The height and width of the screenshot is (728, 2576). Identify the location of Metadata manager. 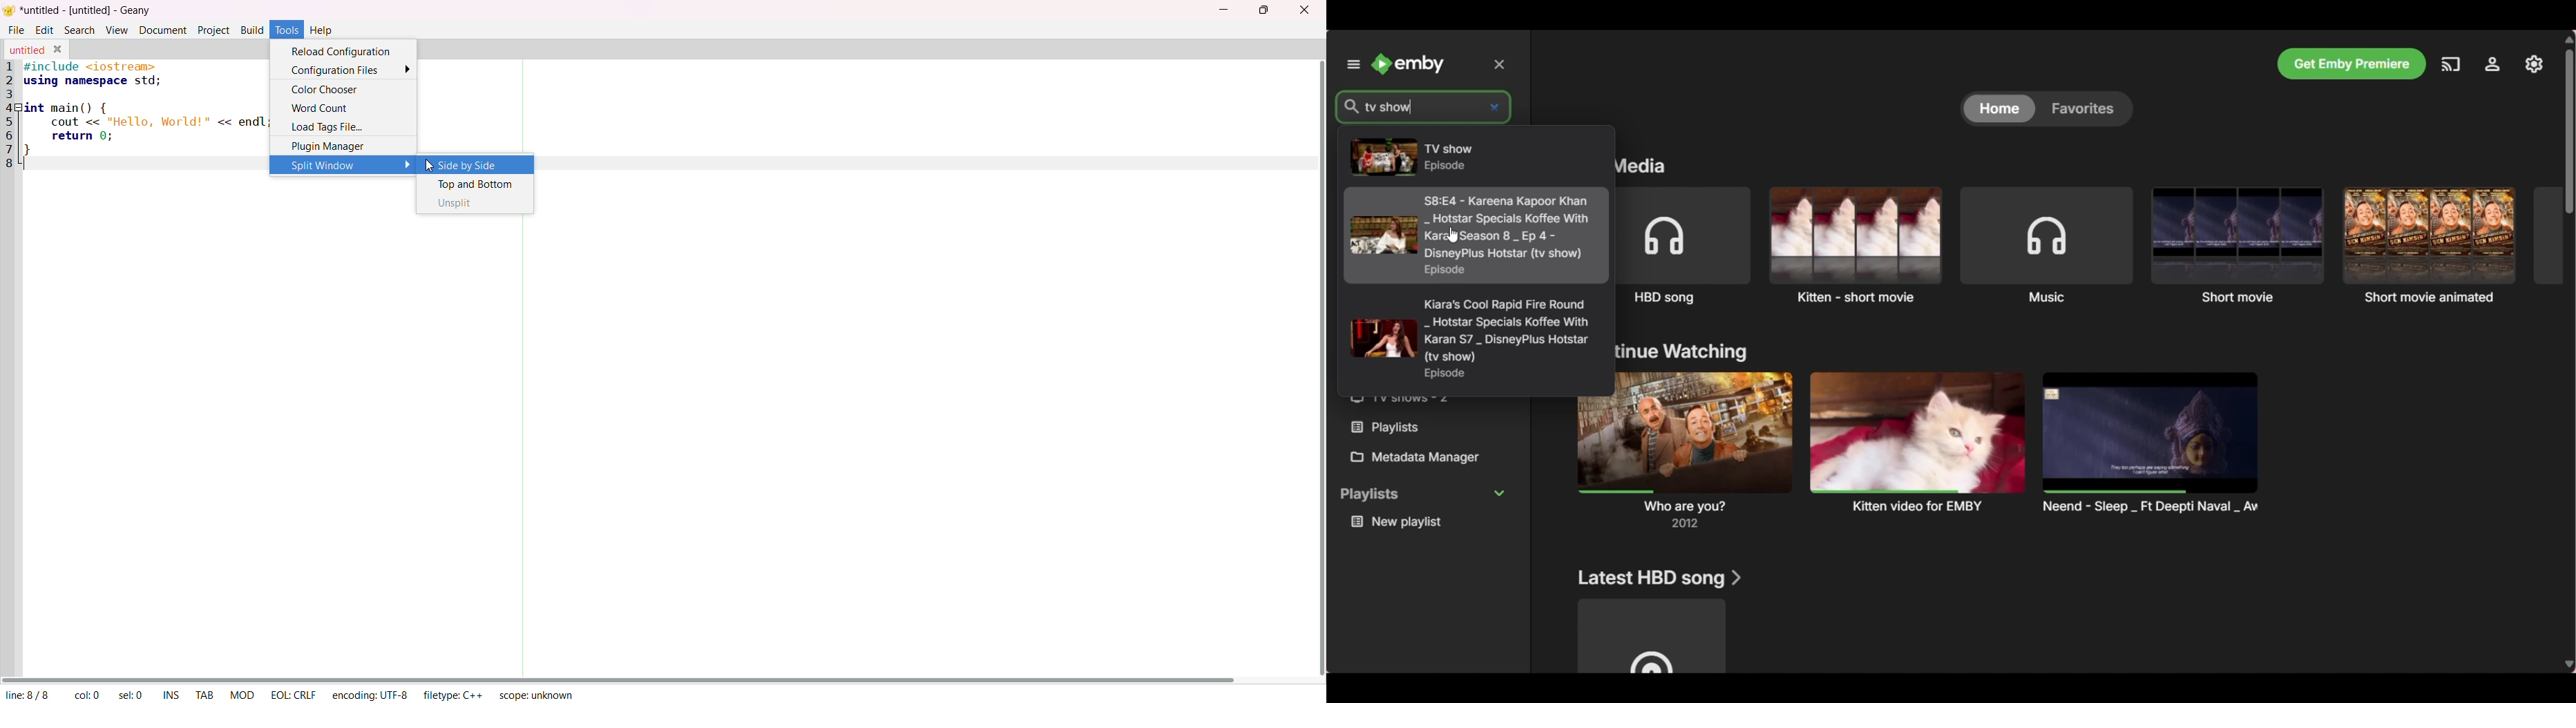
(1425, 458).